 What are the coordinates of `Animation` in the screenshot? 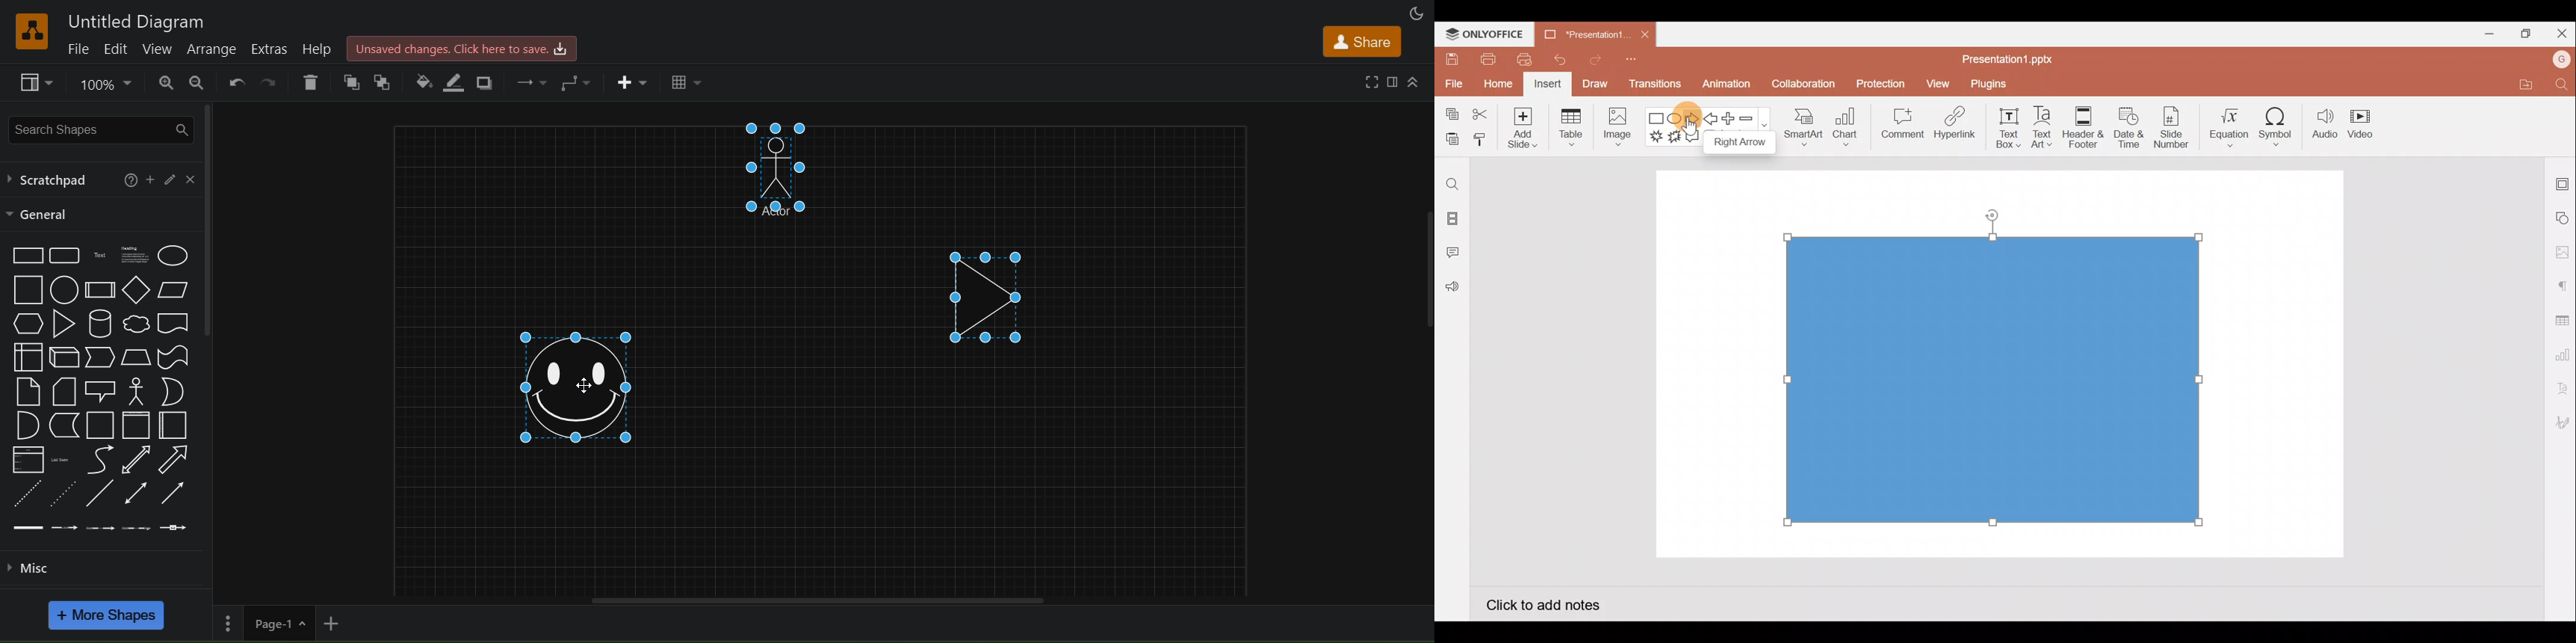 It's located at (1728, 87).